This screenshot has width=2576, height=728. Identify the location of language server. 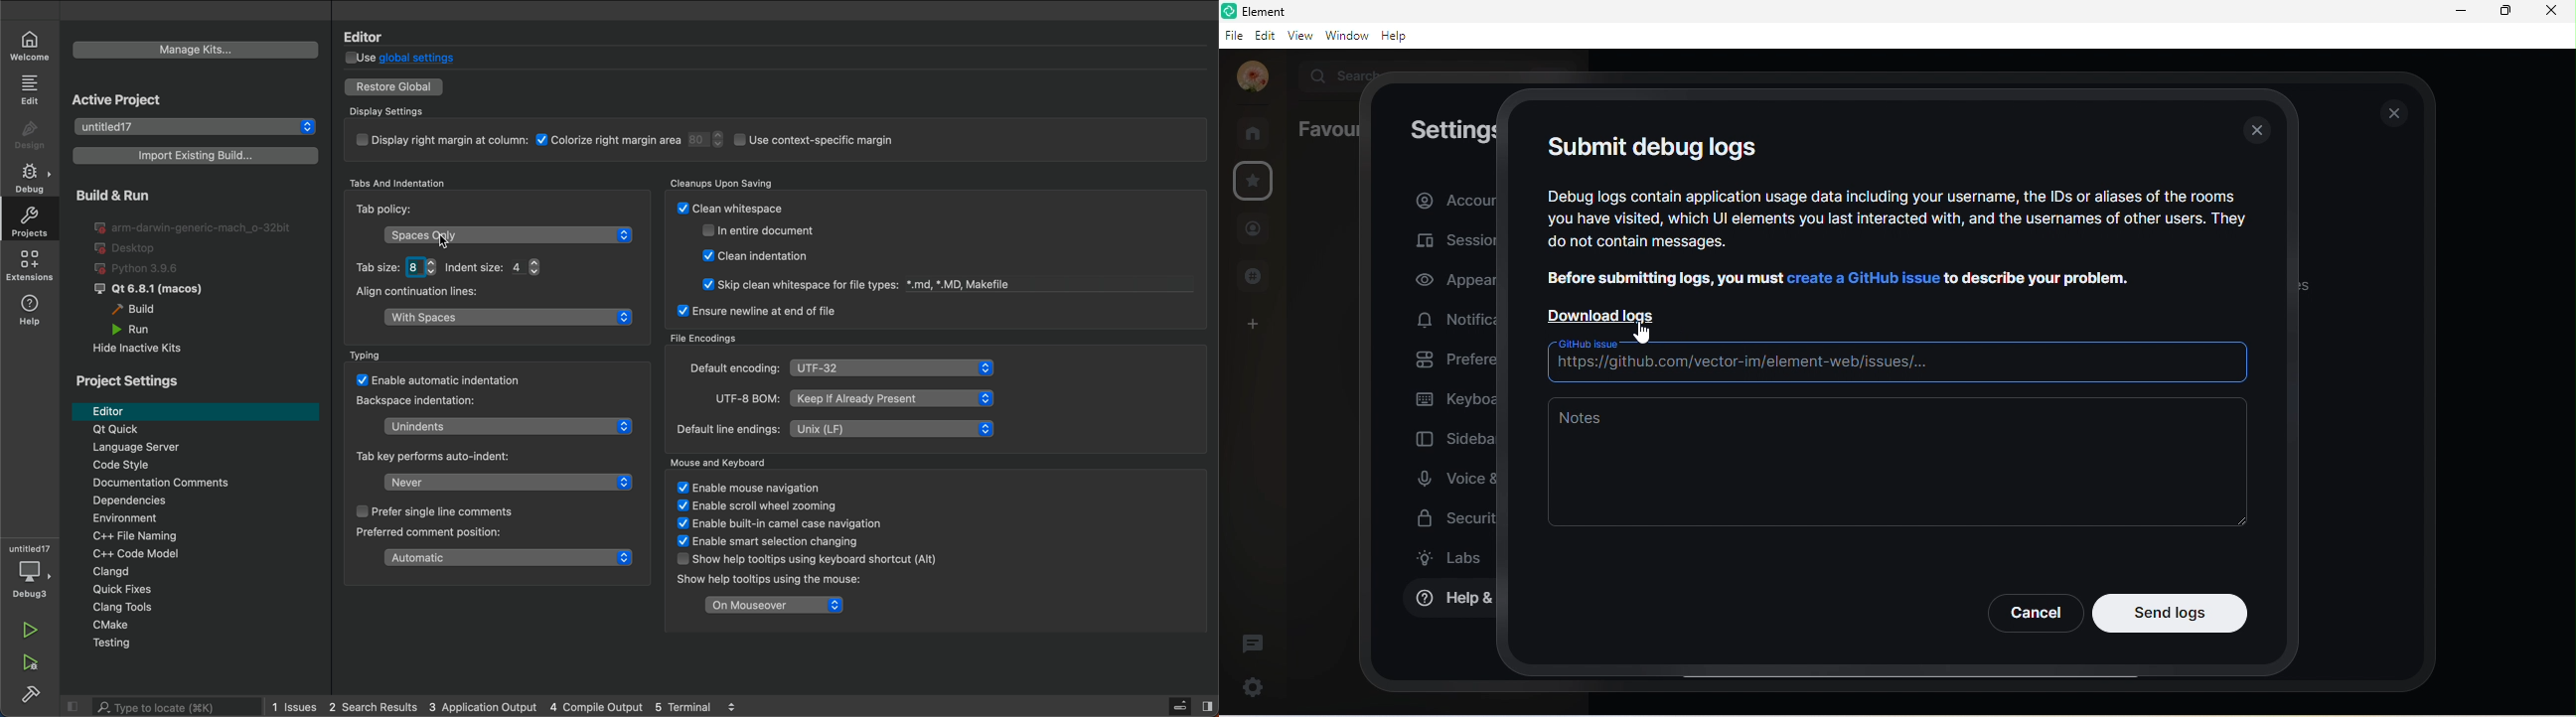
(185, 448).